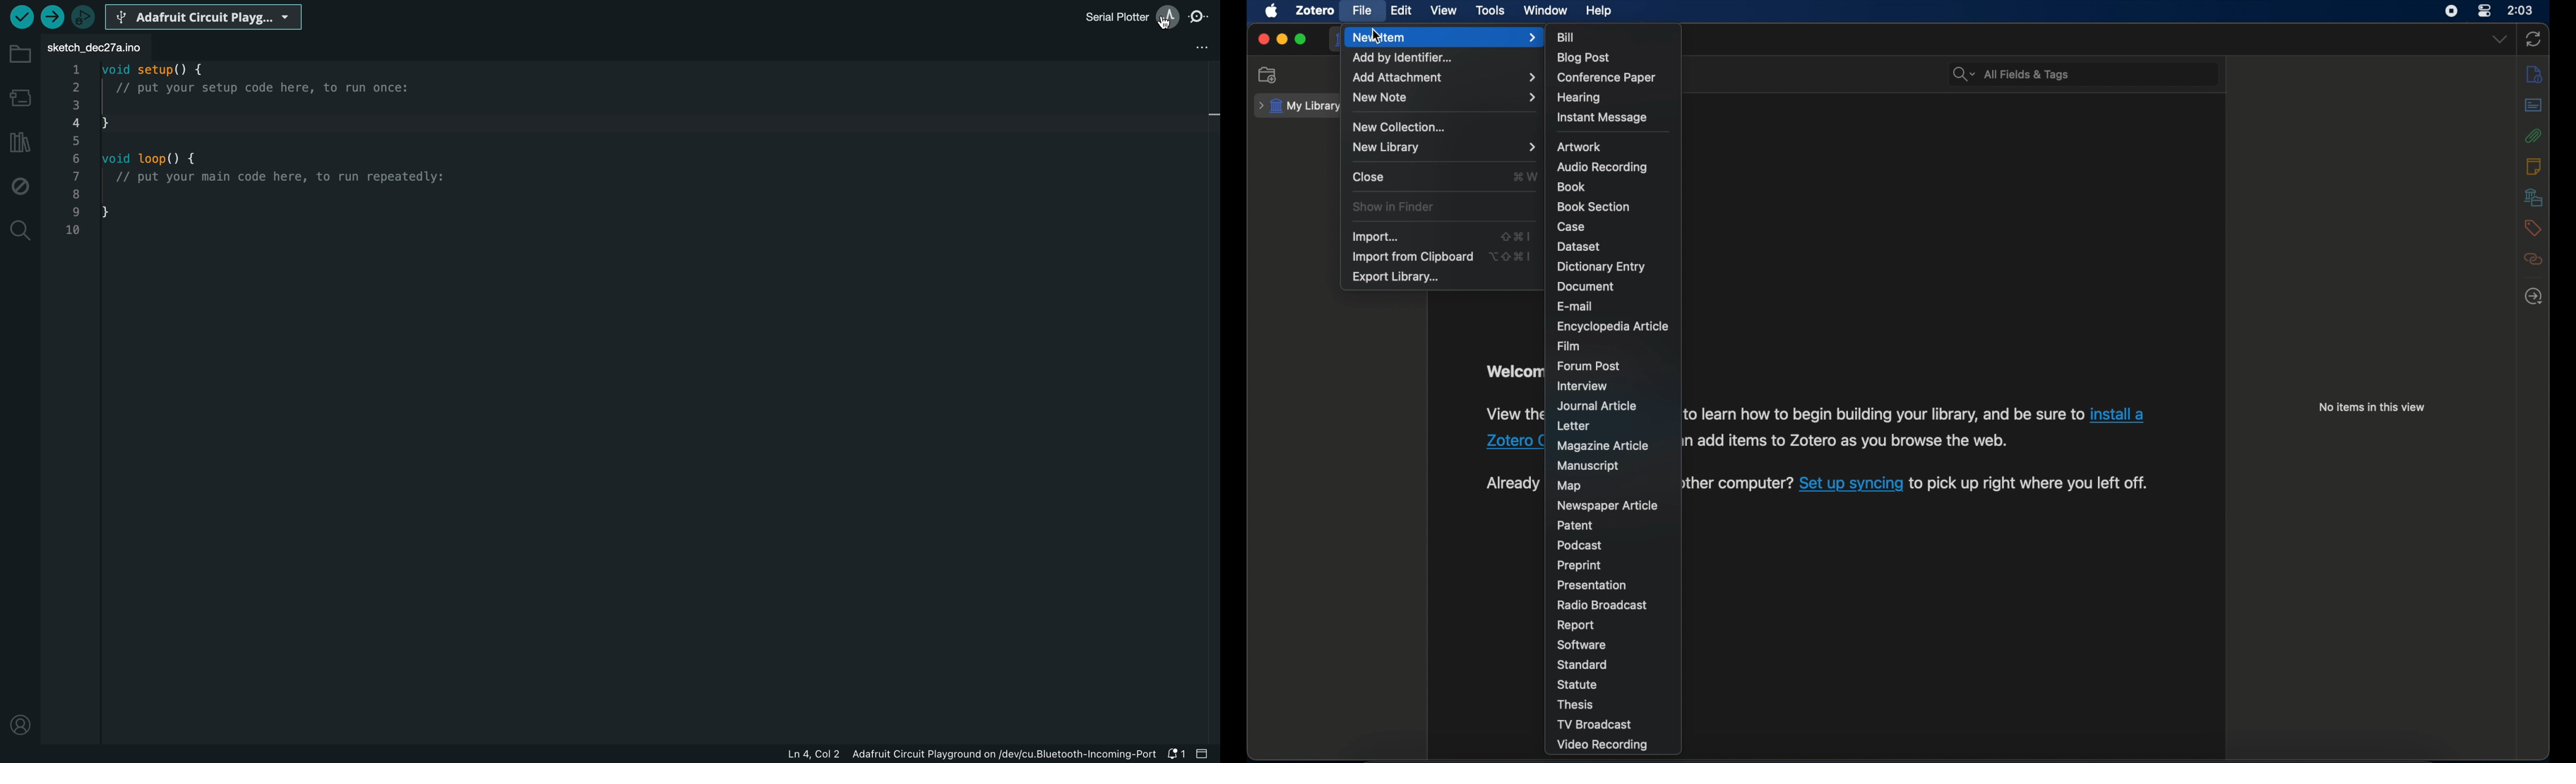 Image resolution: width=2576 pixels, height=784 pixels. What do you see at coordinates (19, 187) in the screenshot?
I see `debug` at bounding box center [19, 187].